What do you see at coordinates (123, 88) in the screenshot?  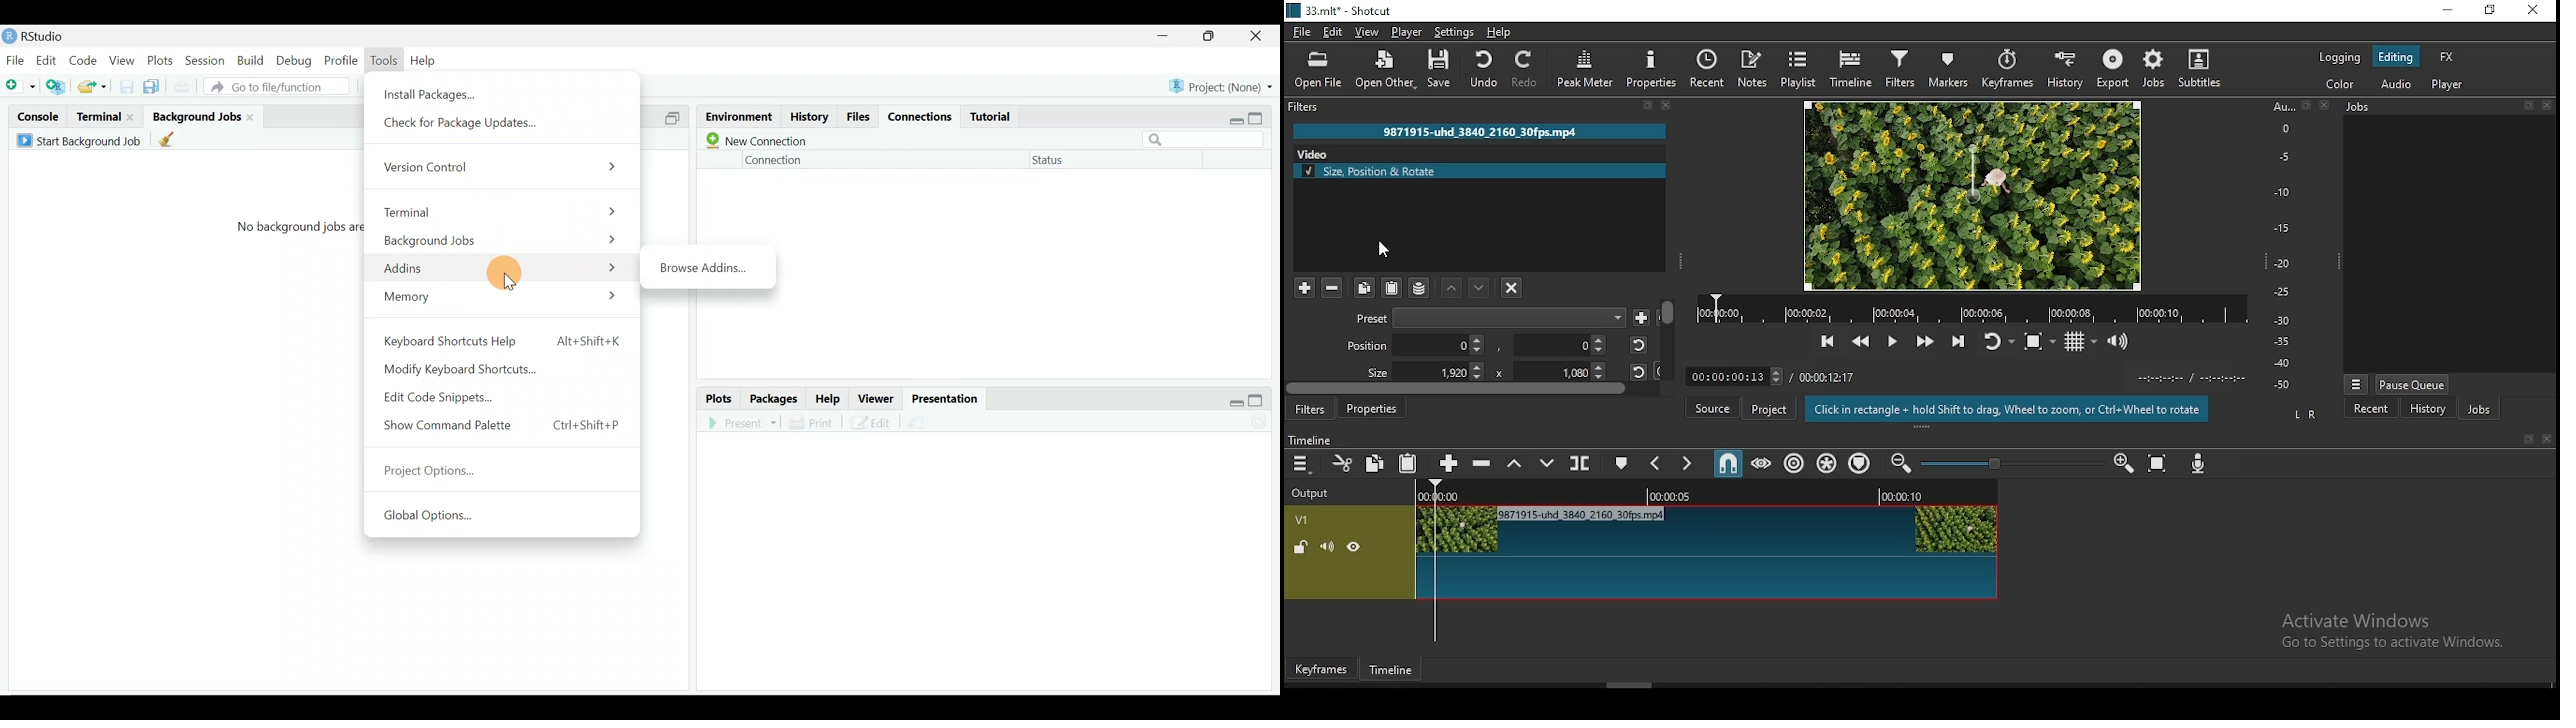 I see `Save current document` at bounding box center [123, 88].